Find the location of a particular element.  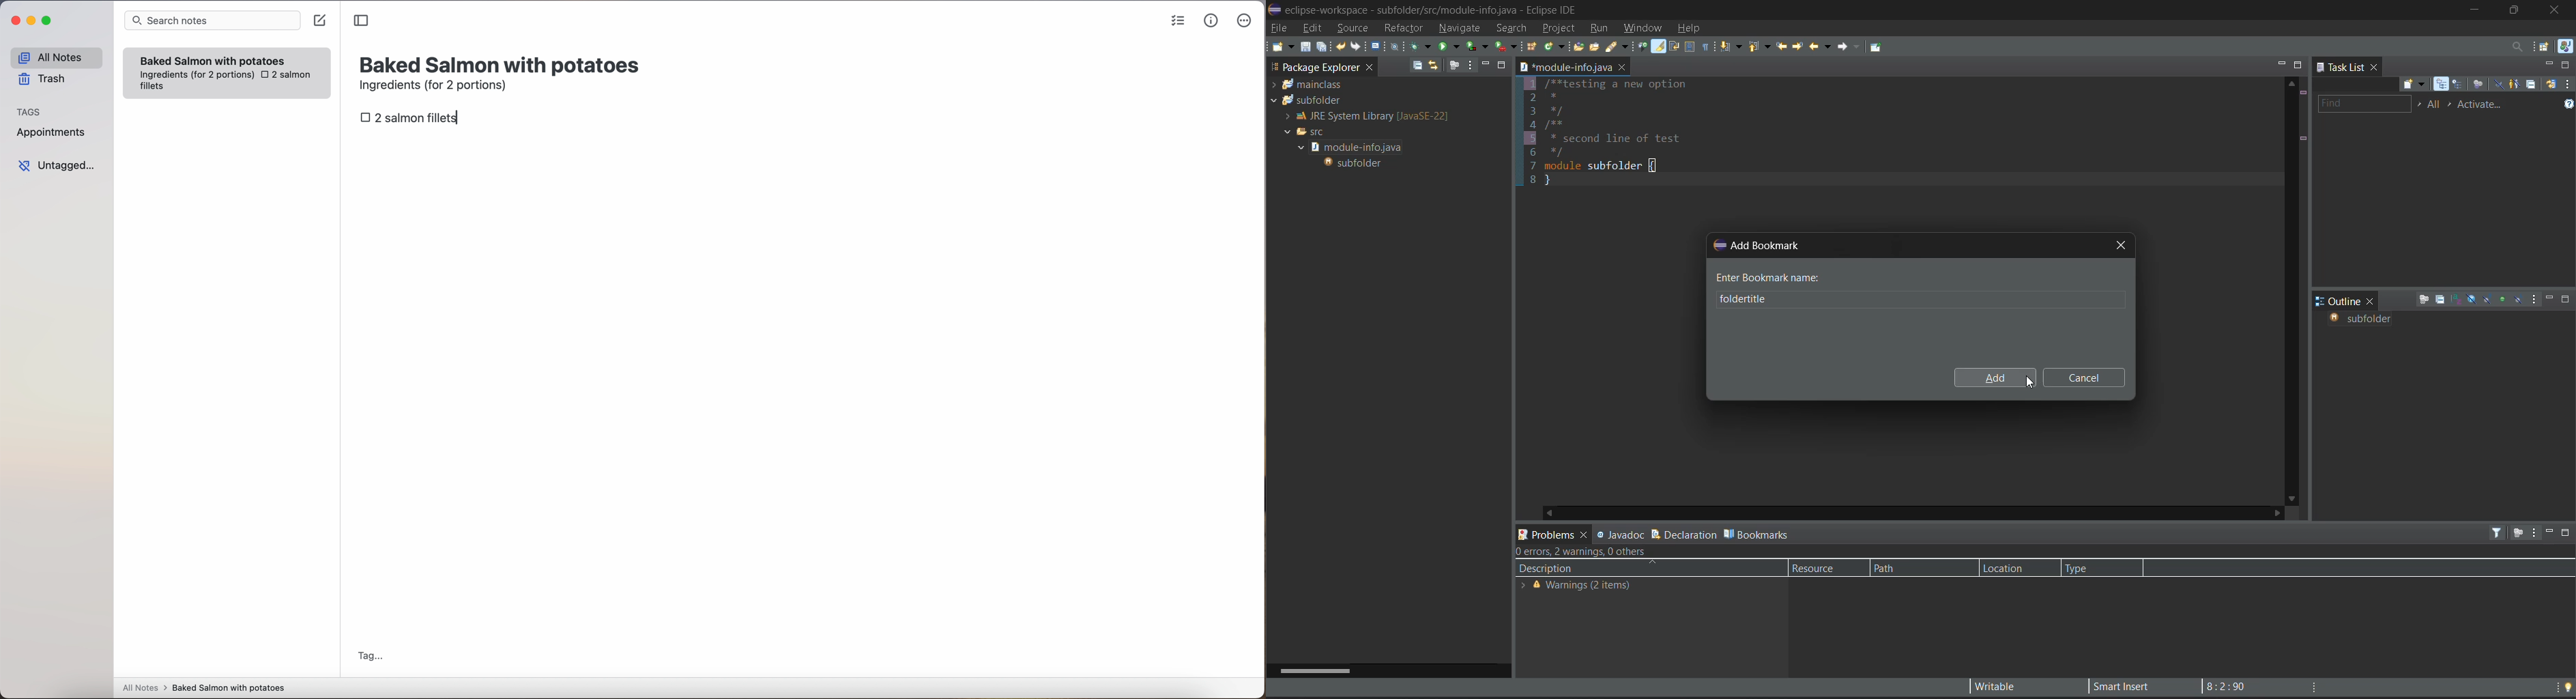

more options is located at coordinates (1246, 21).